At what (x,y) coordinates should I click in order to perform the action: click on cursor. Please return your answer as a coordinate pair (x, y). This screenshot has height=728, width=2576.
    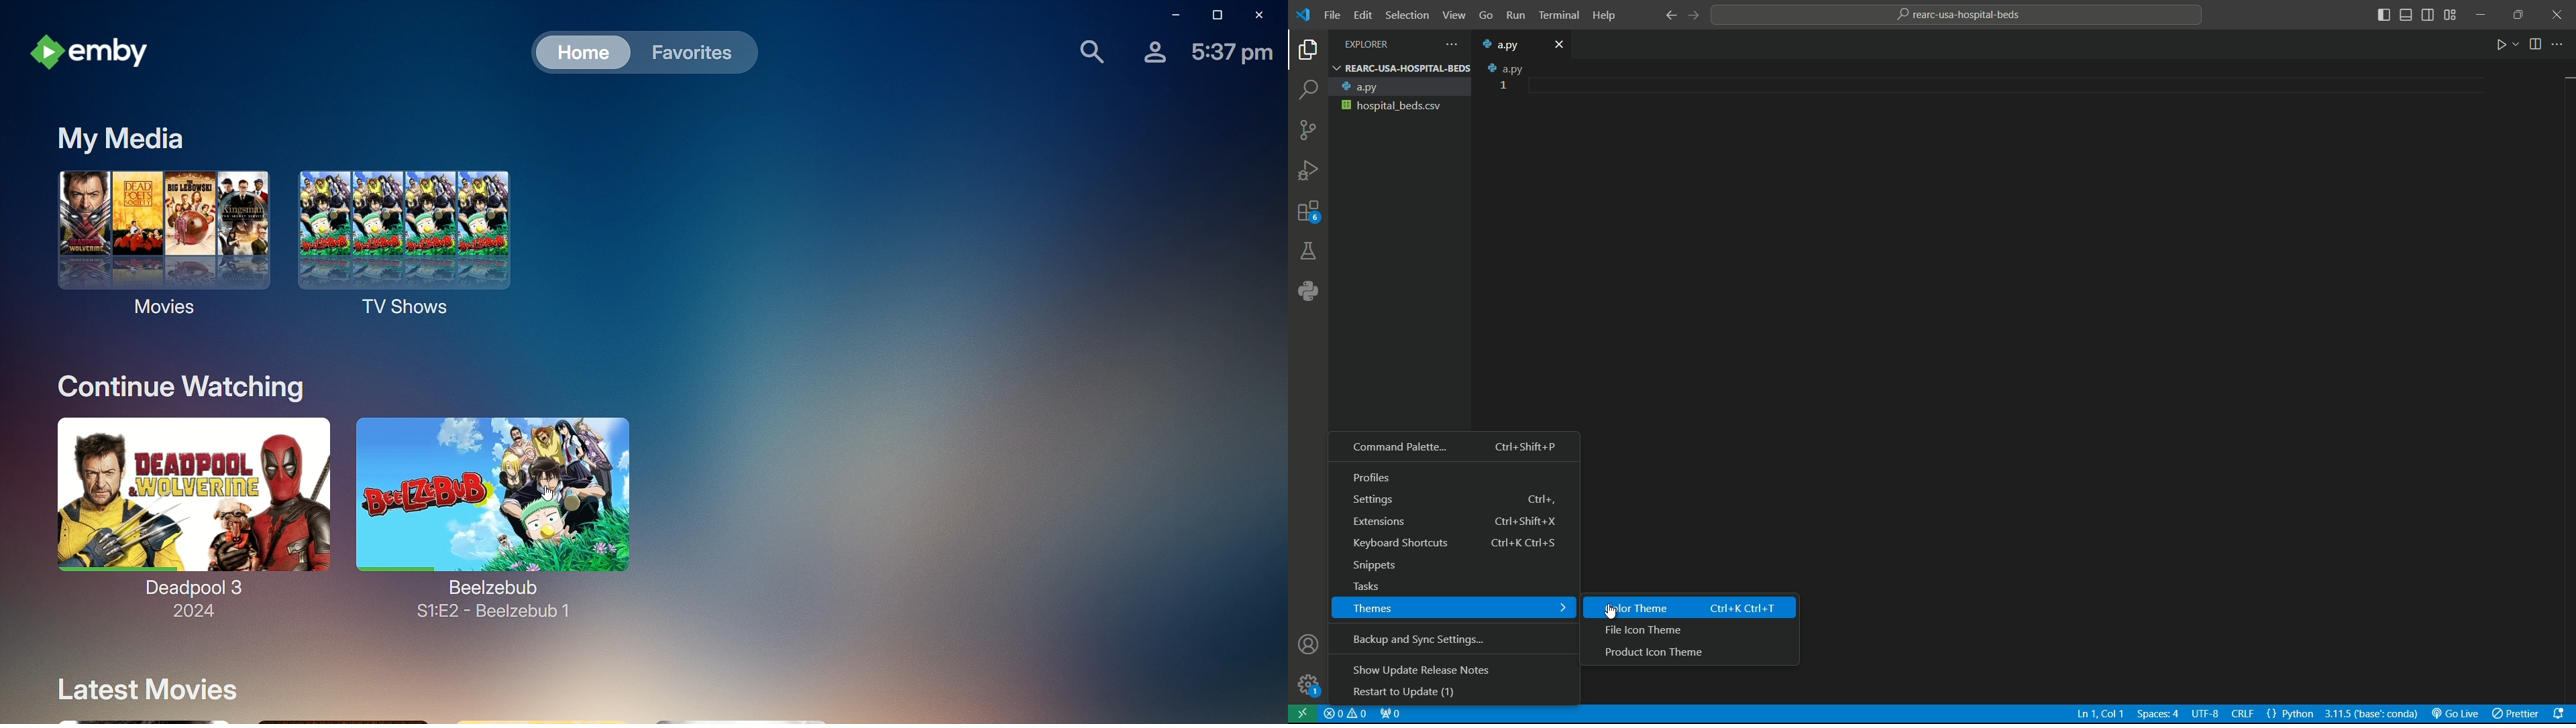
    Looking at the image, I should click on (1612, 611).